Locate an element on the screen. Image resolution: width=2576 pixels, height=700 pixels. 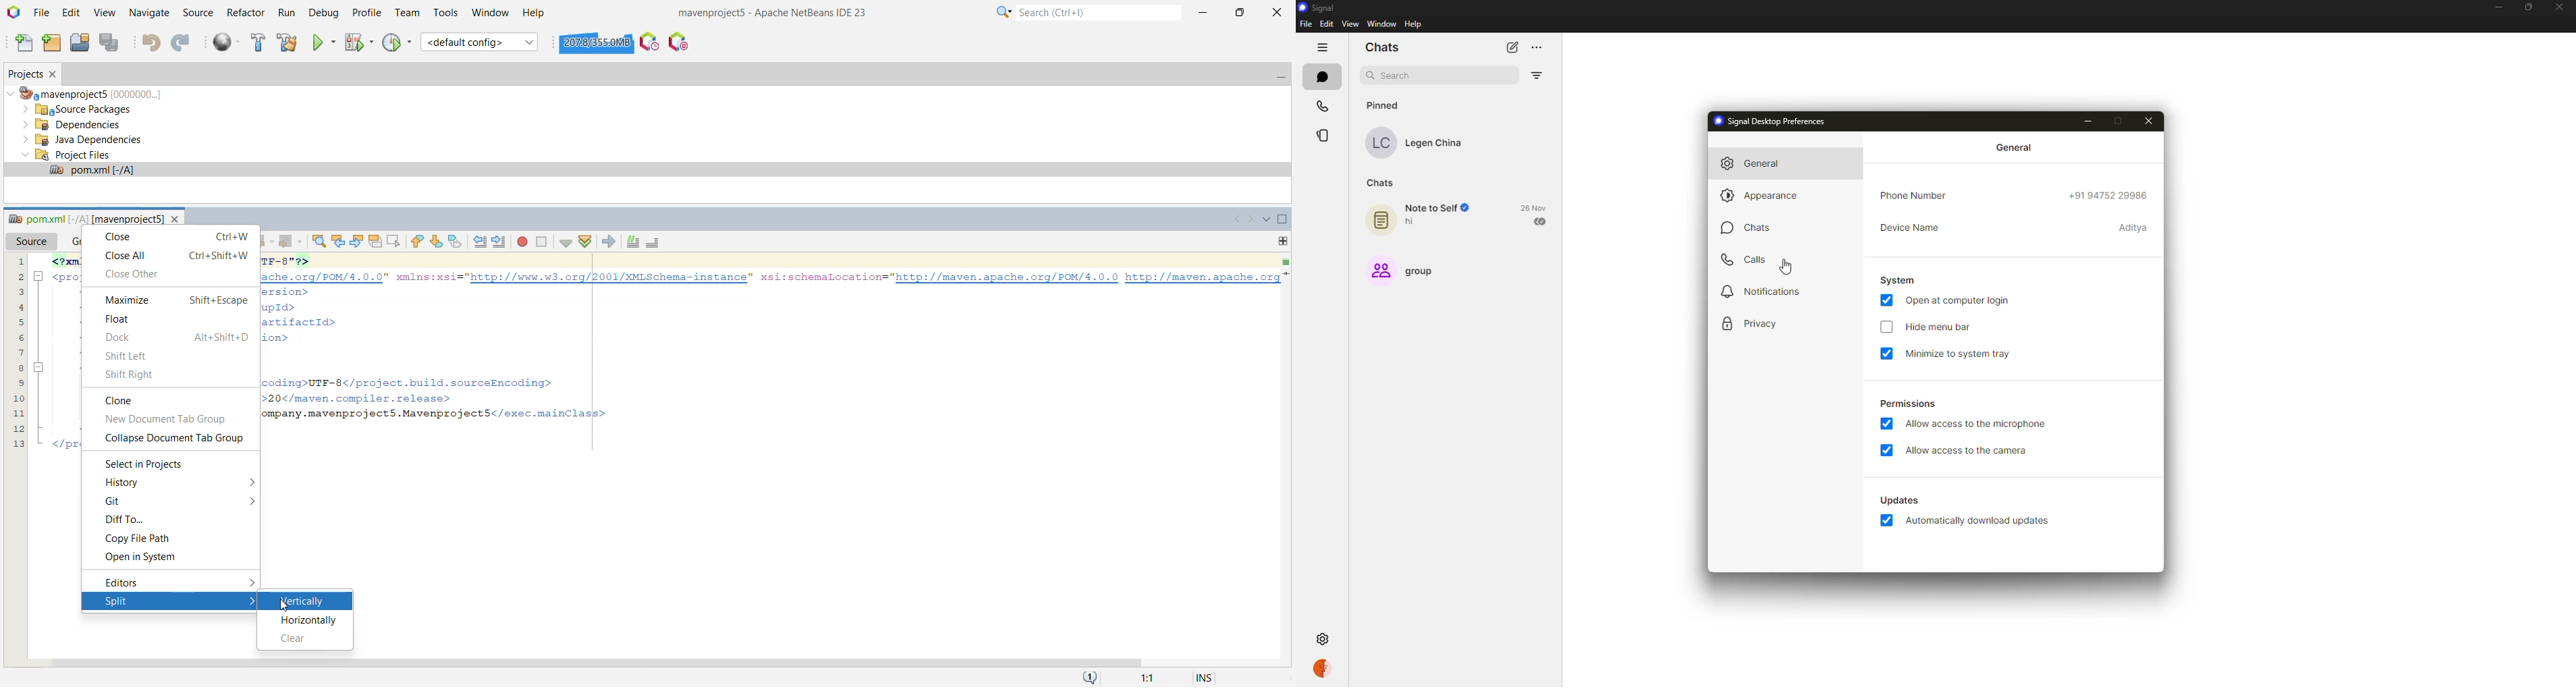
Check File is located at coordinates (566, 244).